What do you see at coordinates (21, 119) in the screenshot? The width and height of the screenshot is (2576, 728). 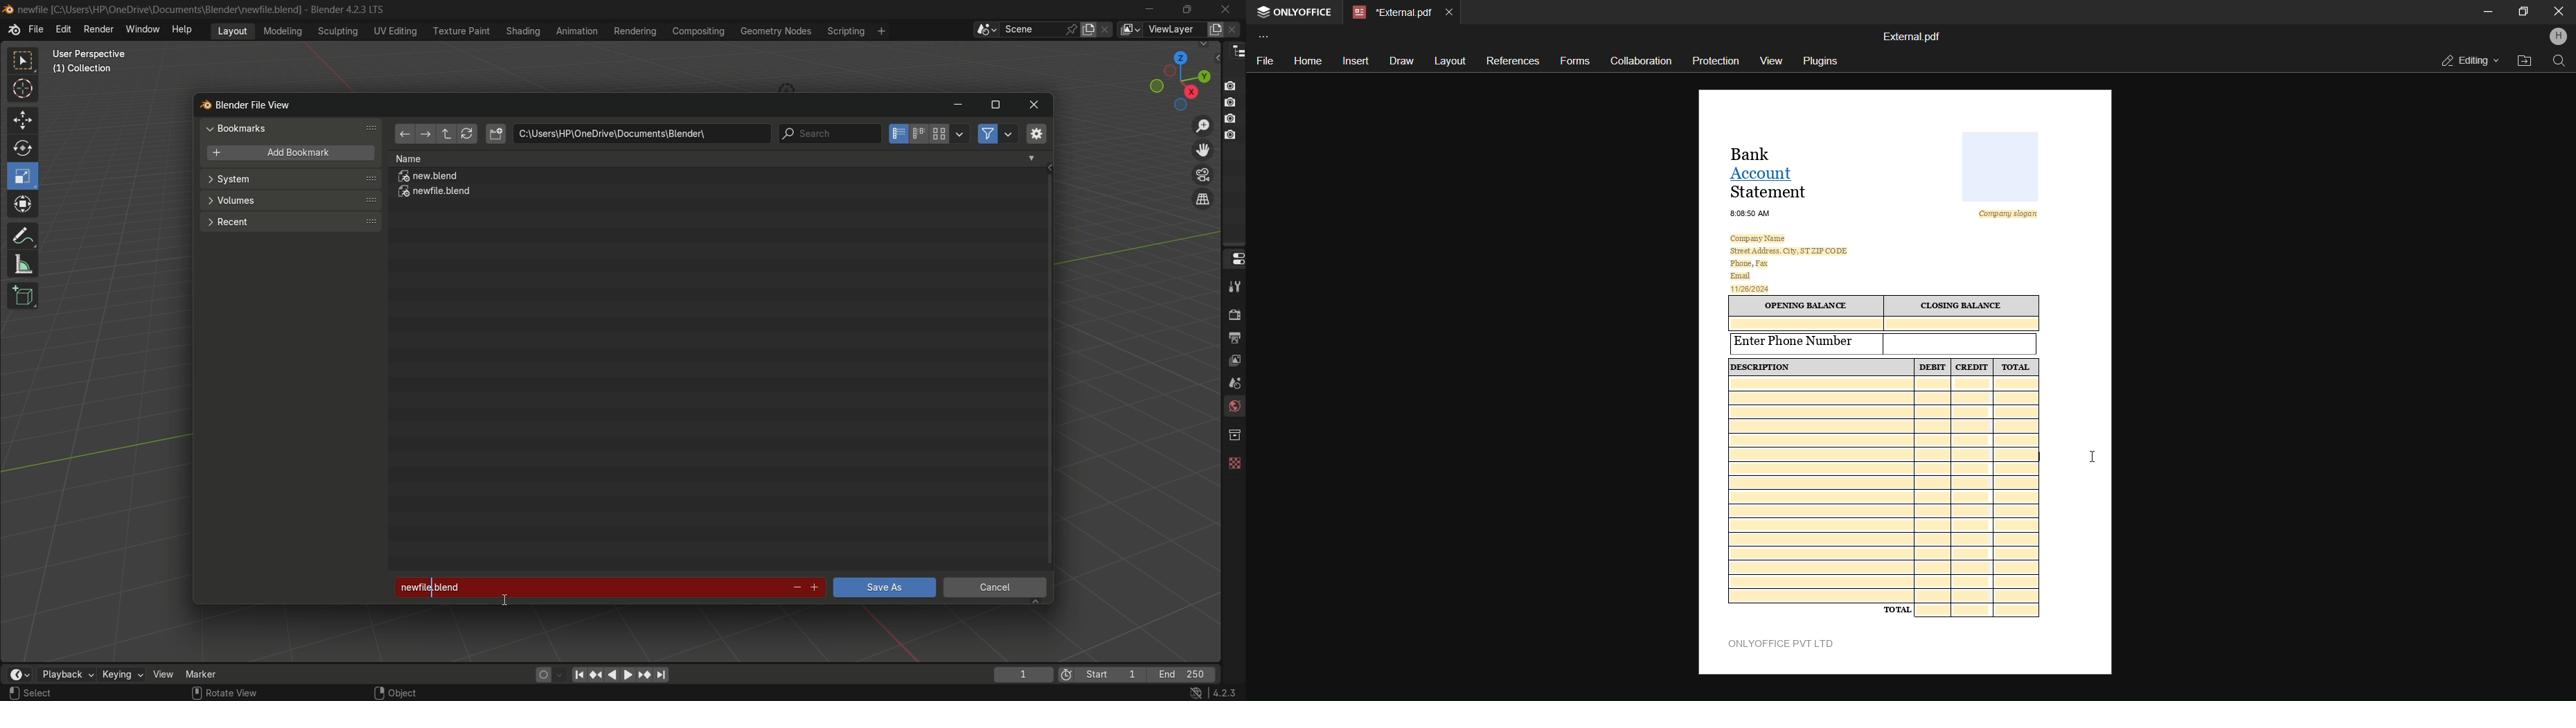 I see `move` at bounding box center [21, 119].